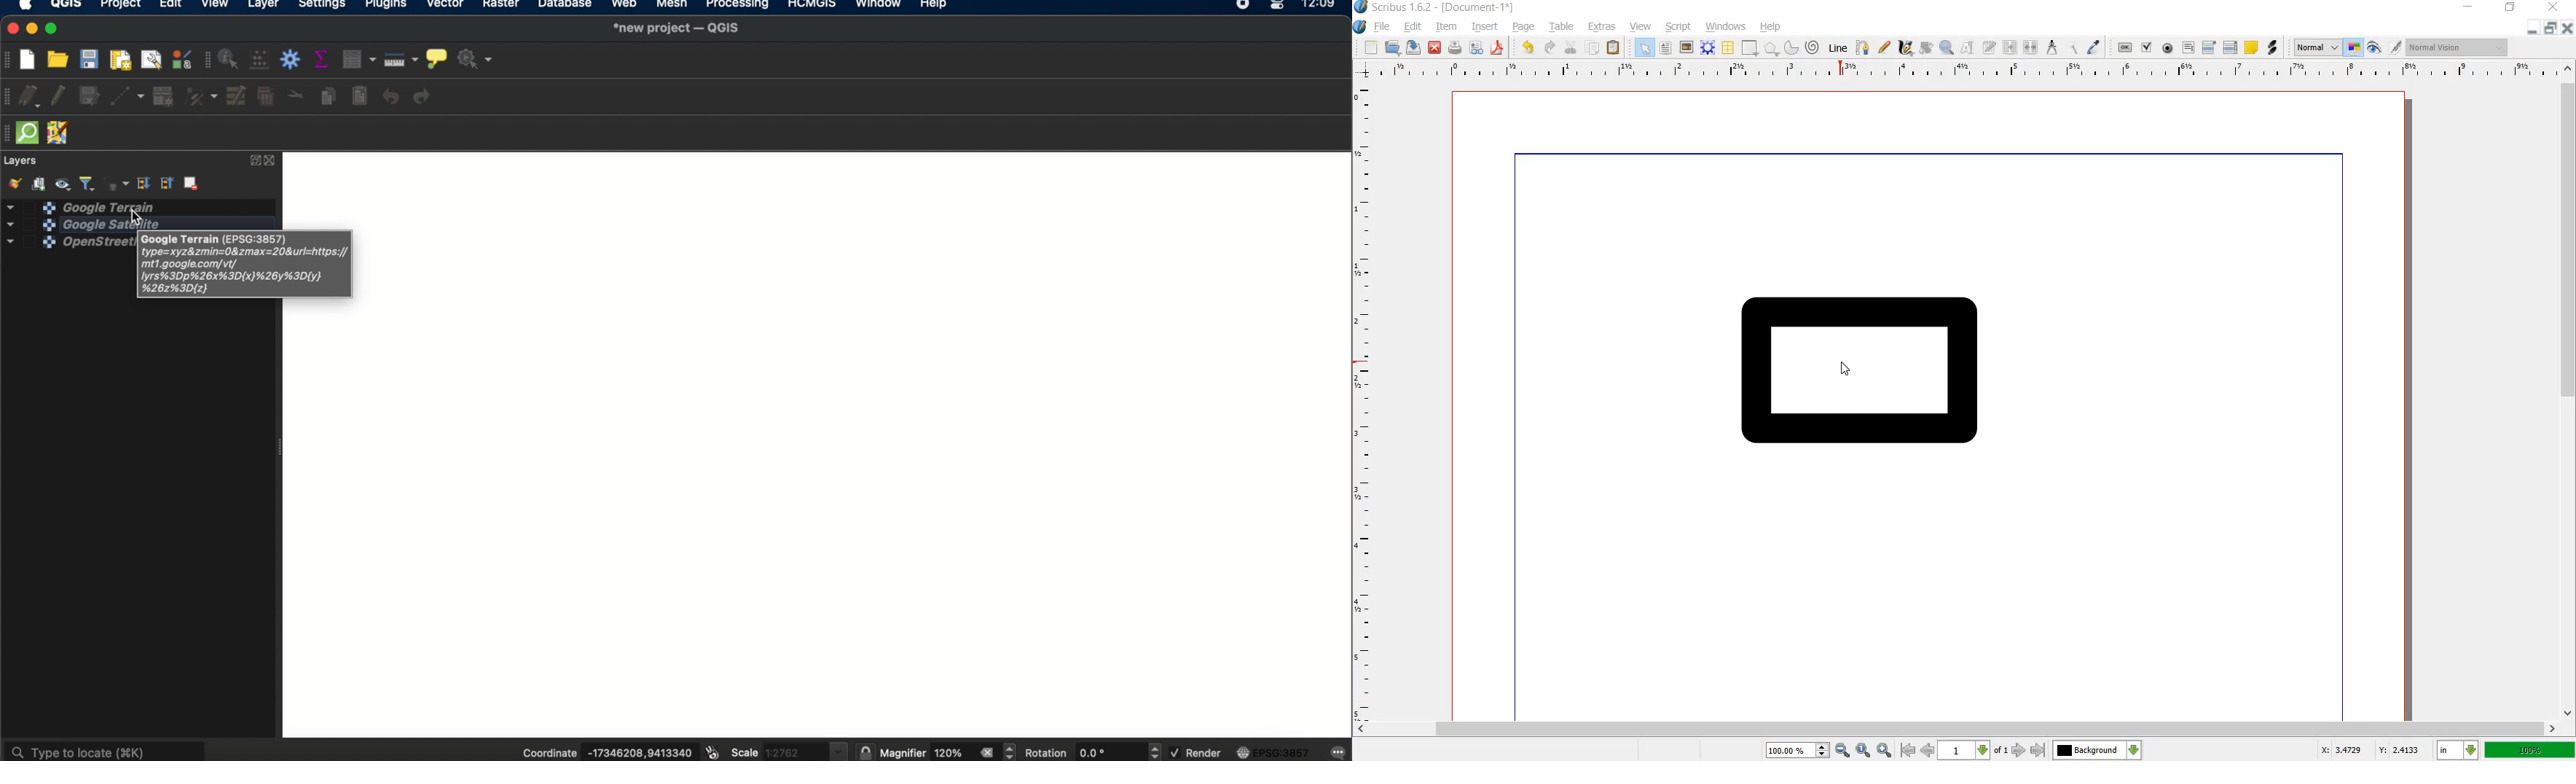  I want to click on set unit, so click(2457, 750).